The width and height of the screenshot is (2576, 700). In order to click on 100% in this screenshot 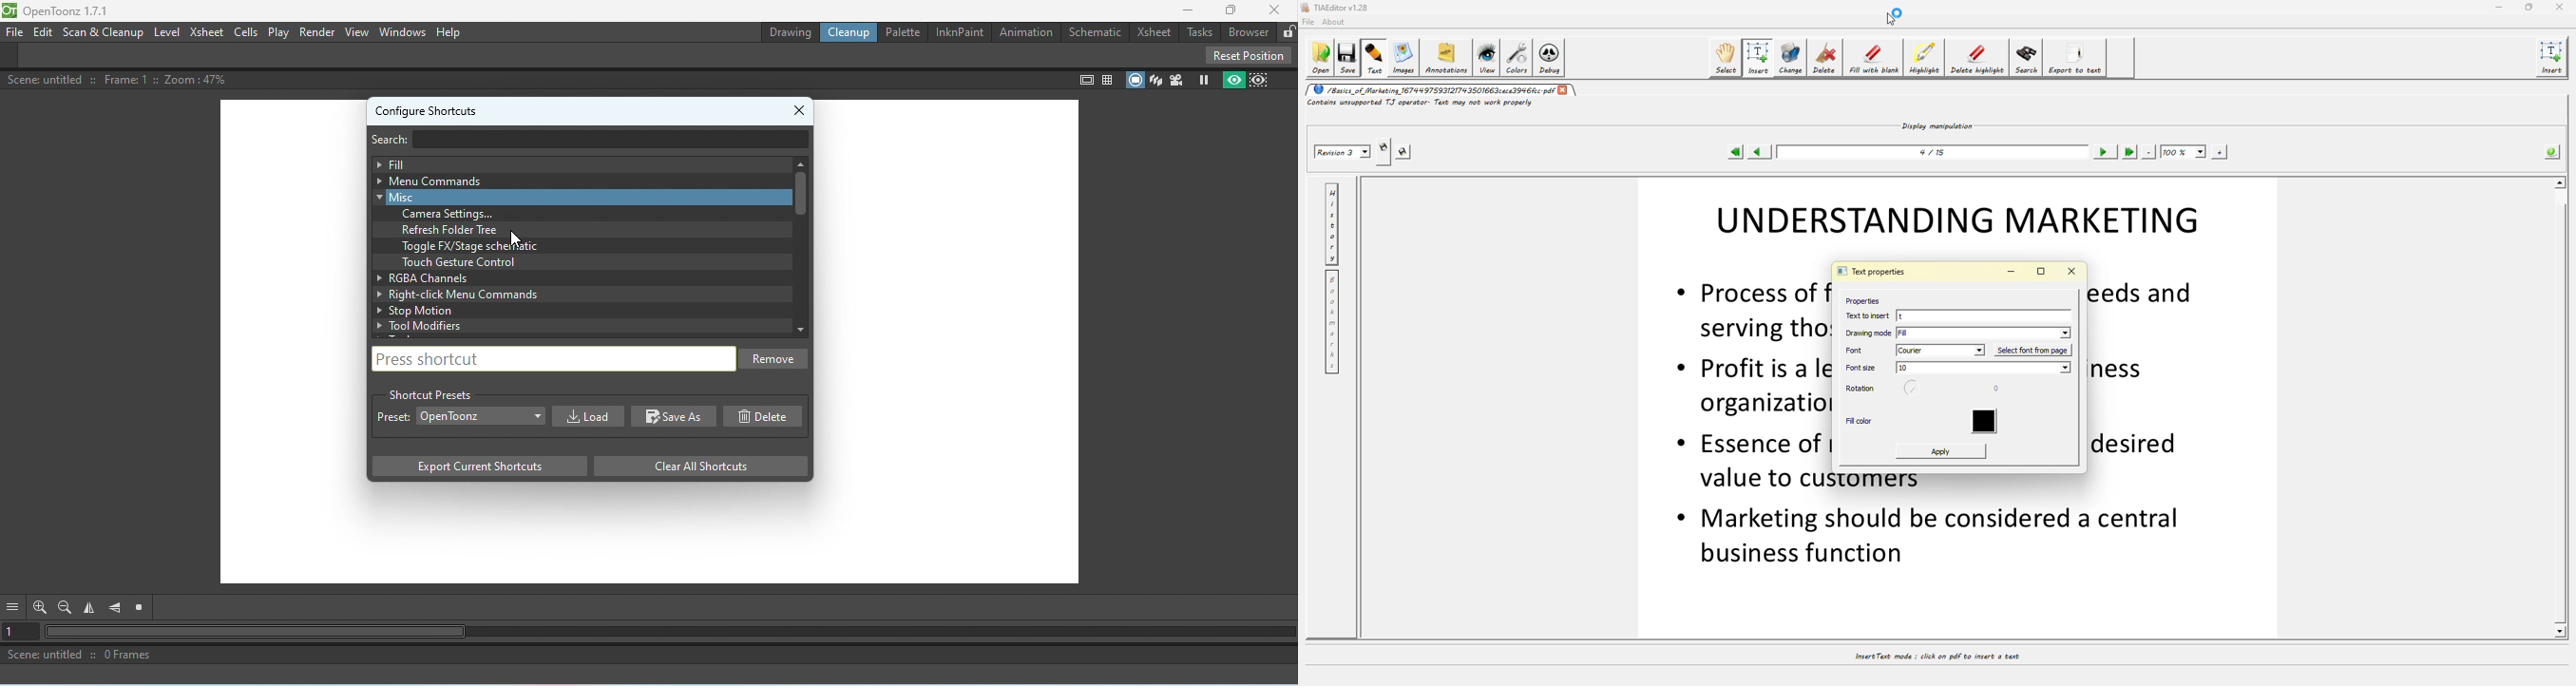, I will do `click(2184, 151)`.